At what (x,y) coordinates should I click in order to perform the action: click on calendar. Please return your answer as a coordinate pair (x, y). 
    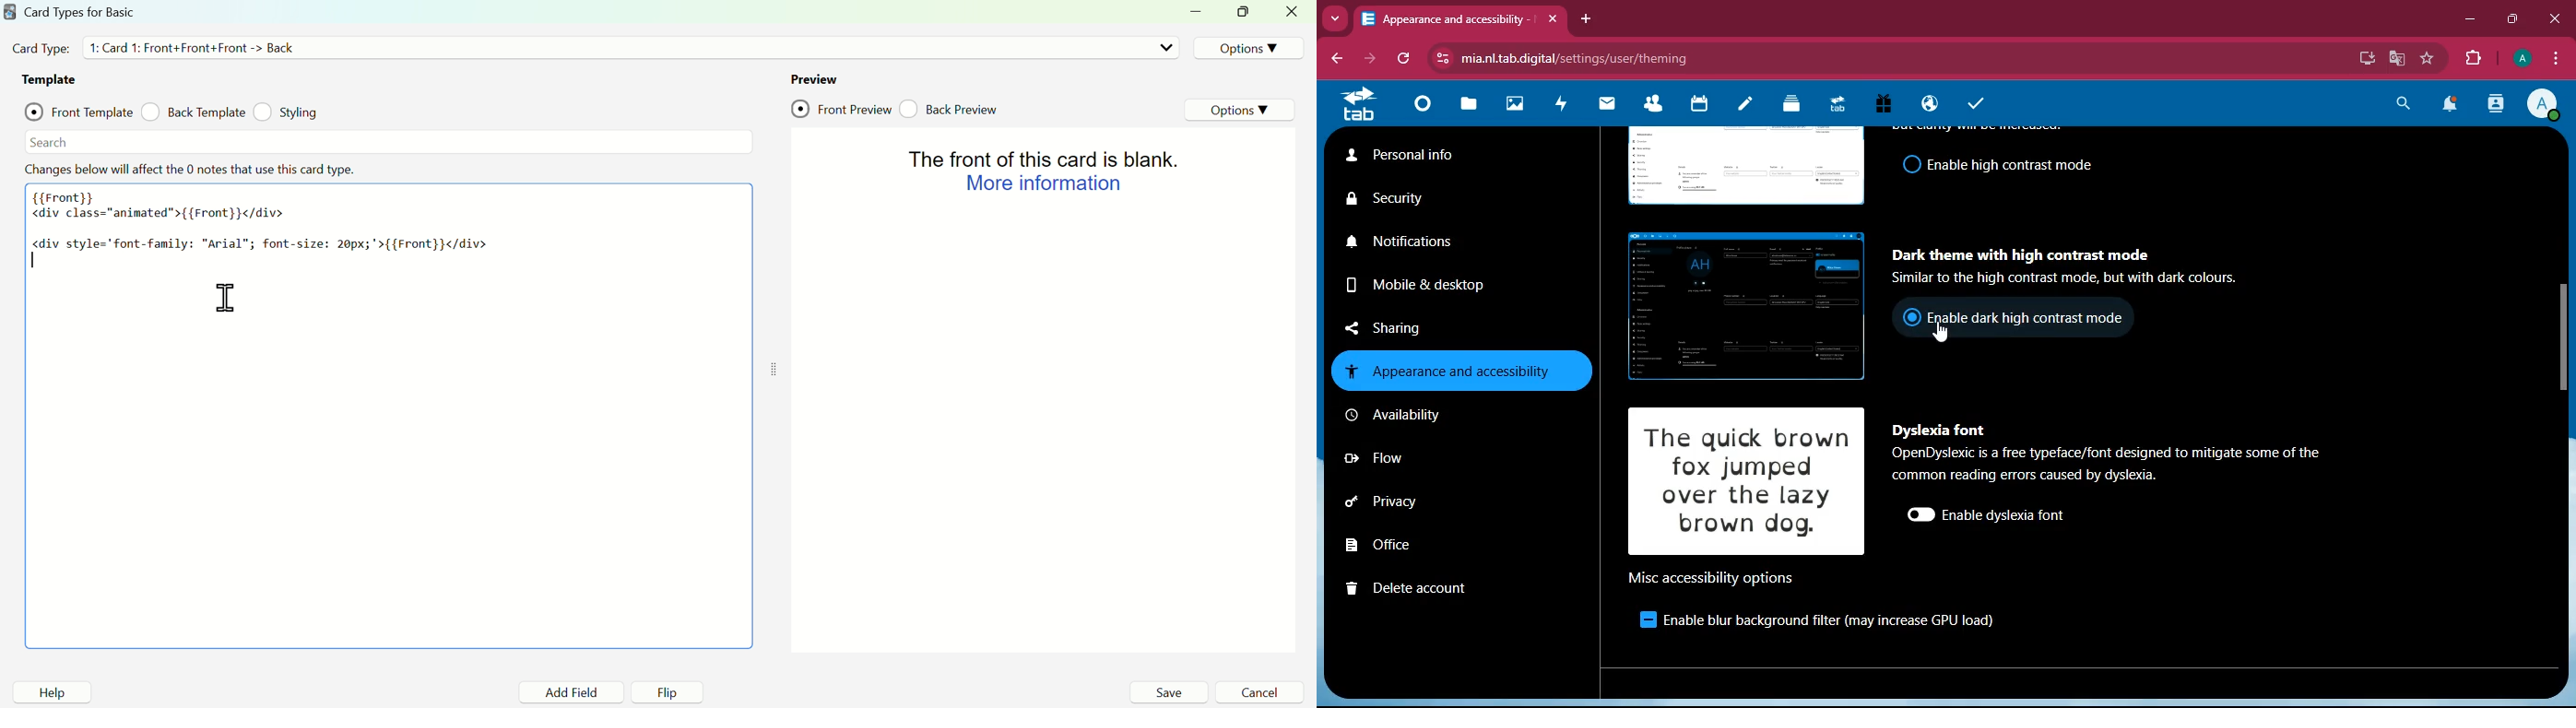
    Looking at the image, I should click on (1703, 109).